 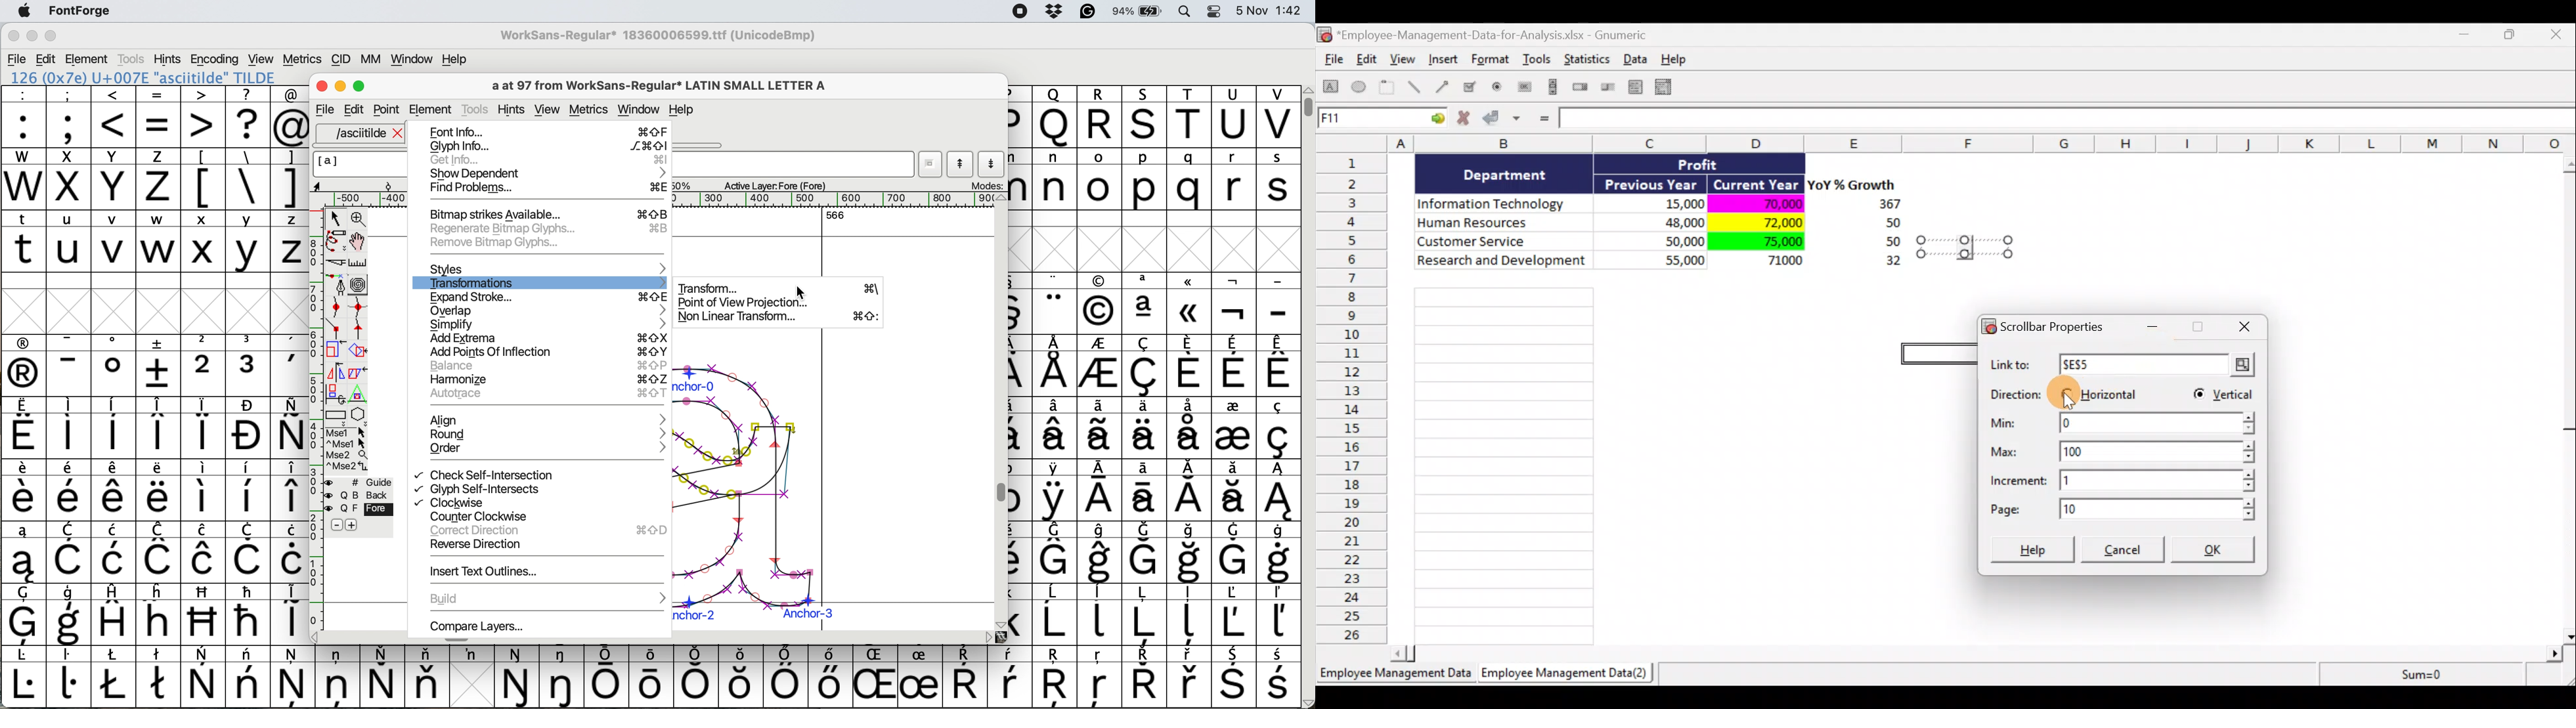 I want to click on cid, so click(x=340, y=60).